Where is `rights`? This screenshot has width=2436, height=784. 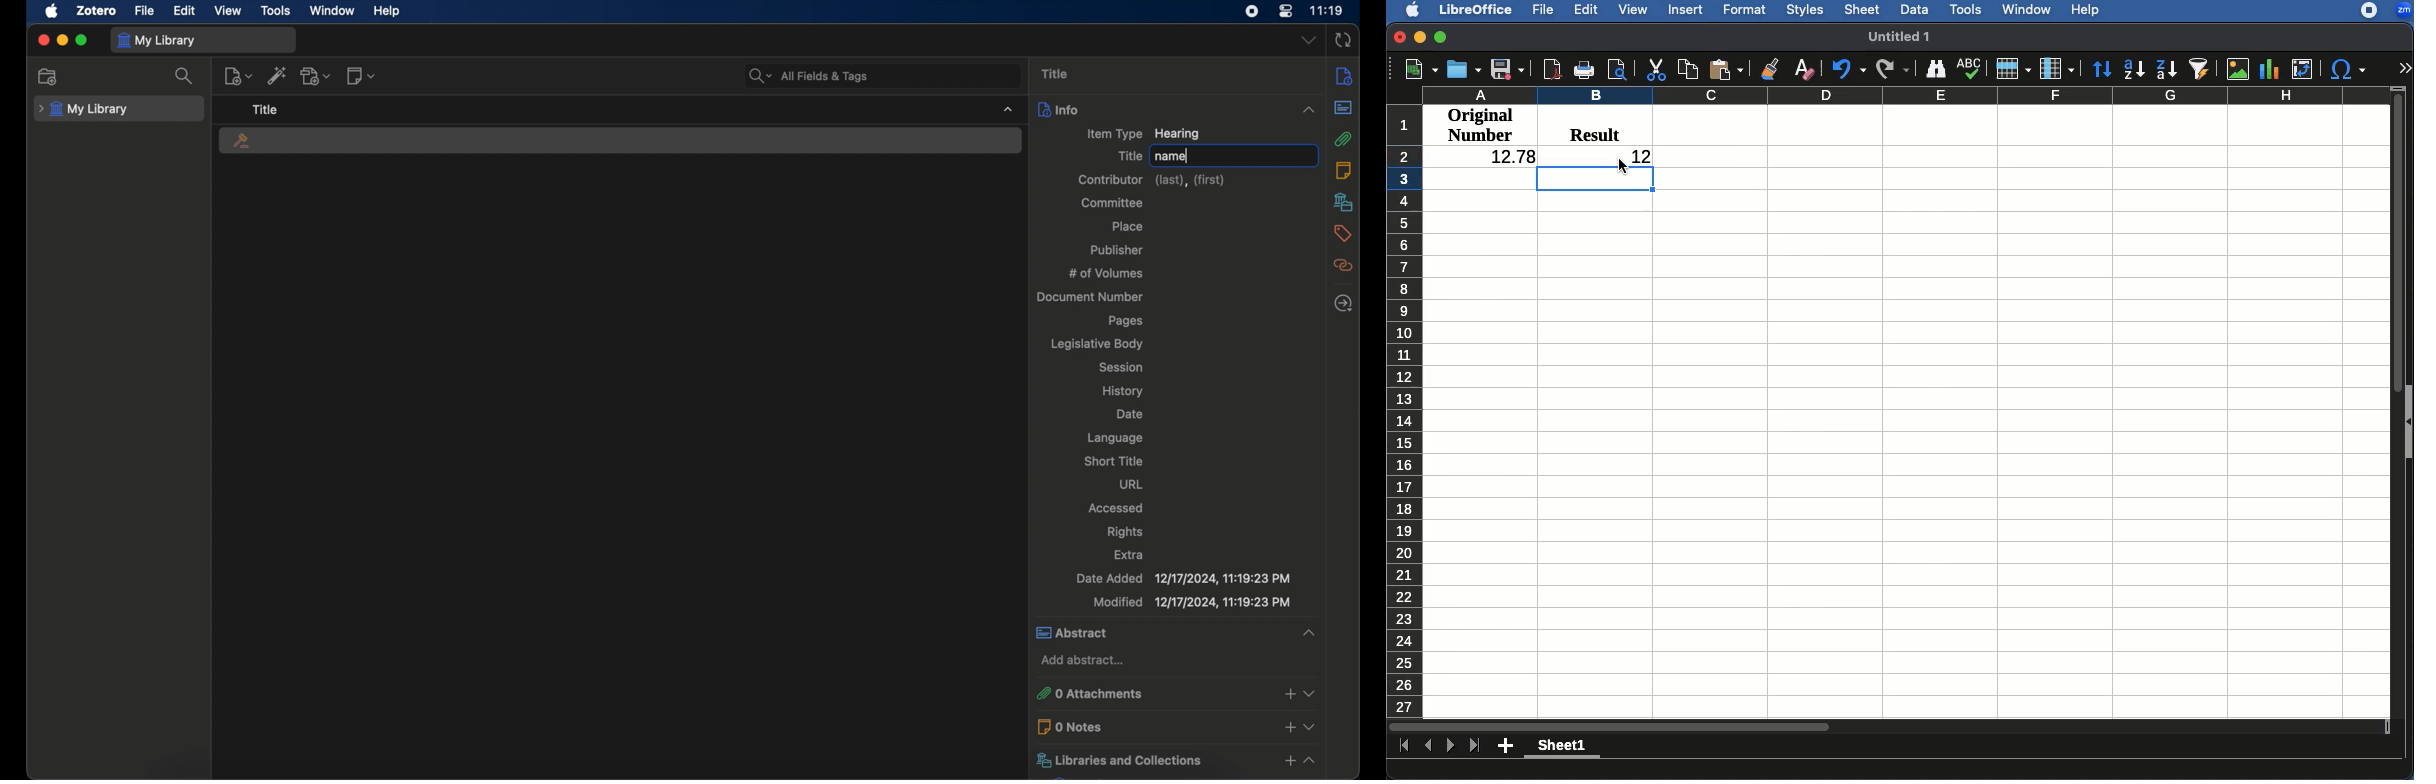
rights is located at coordinates (1126, 532).